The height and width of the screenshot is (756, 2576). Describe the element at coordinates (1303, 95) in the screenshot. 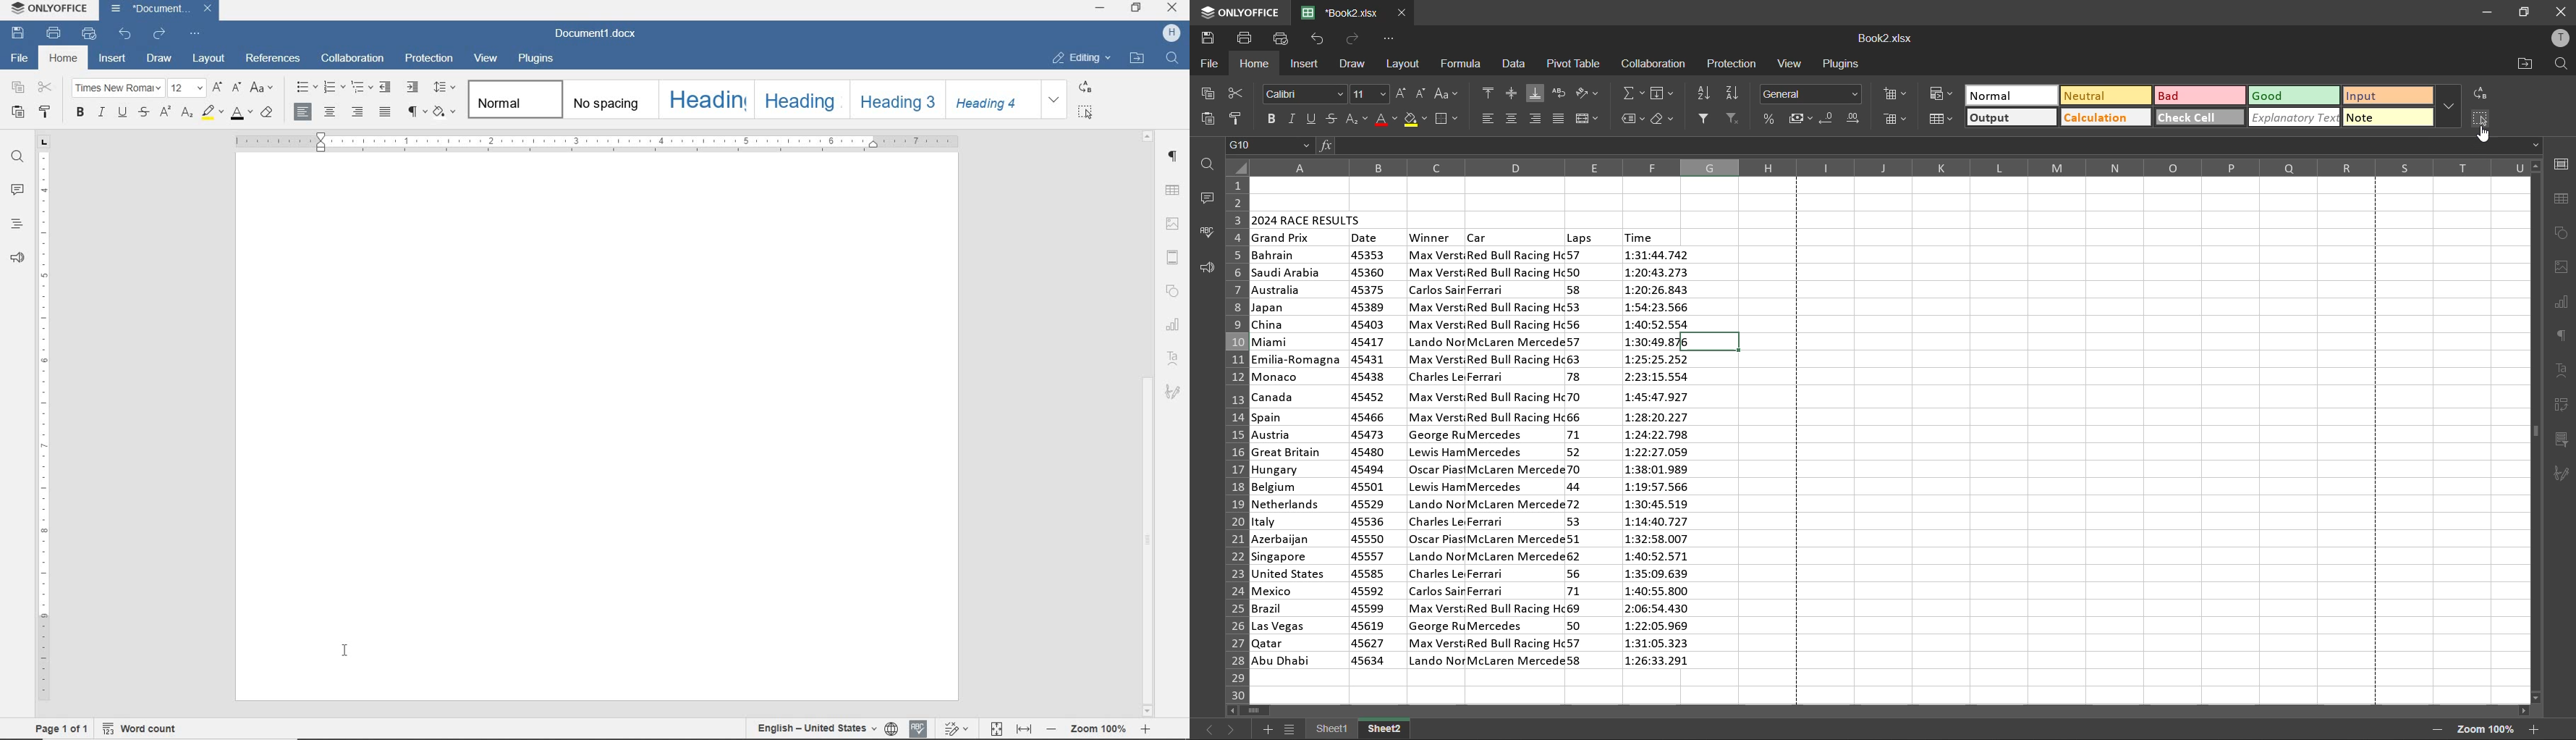

I see `font style` at that location.